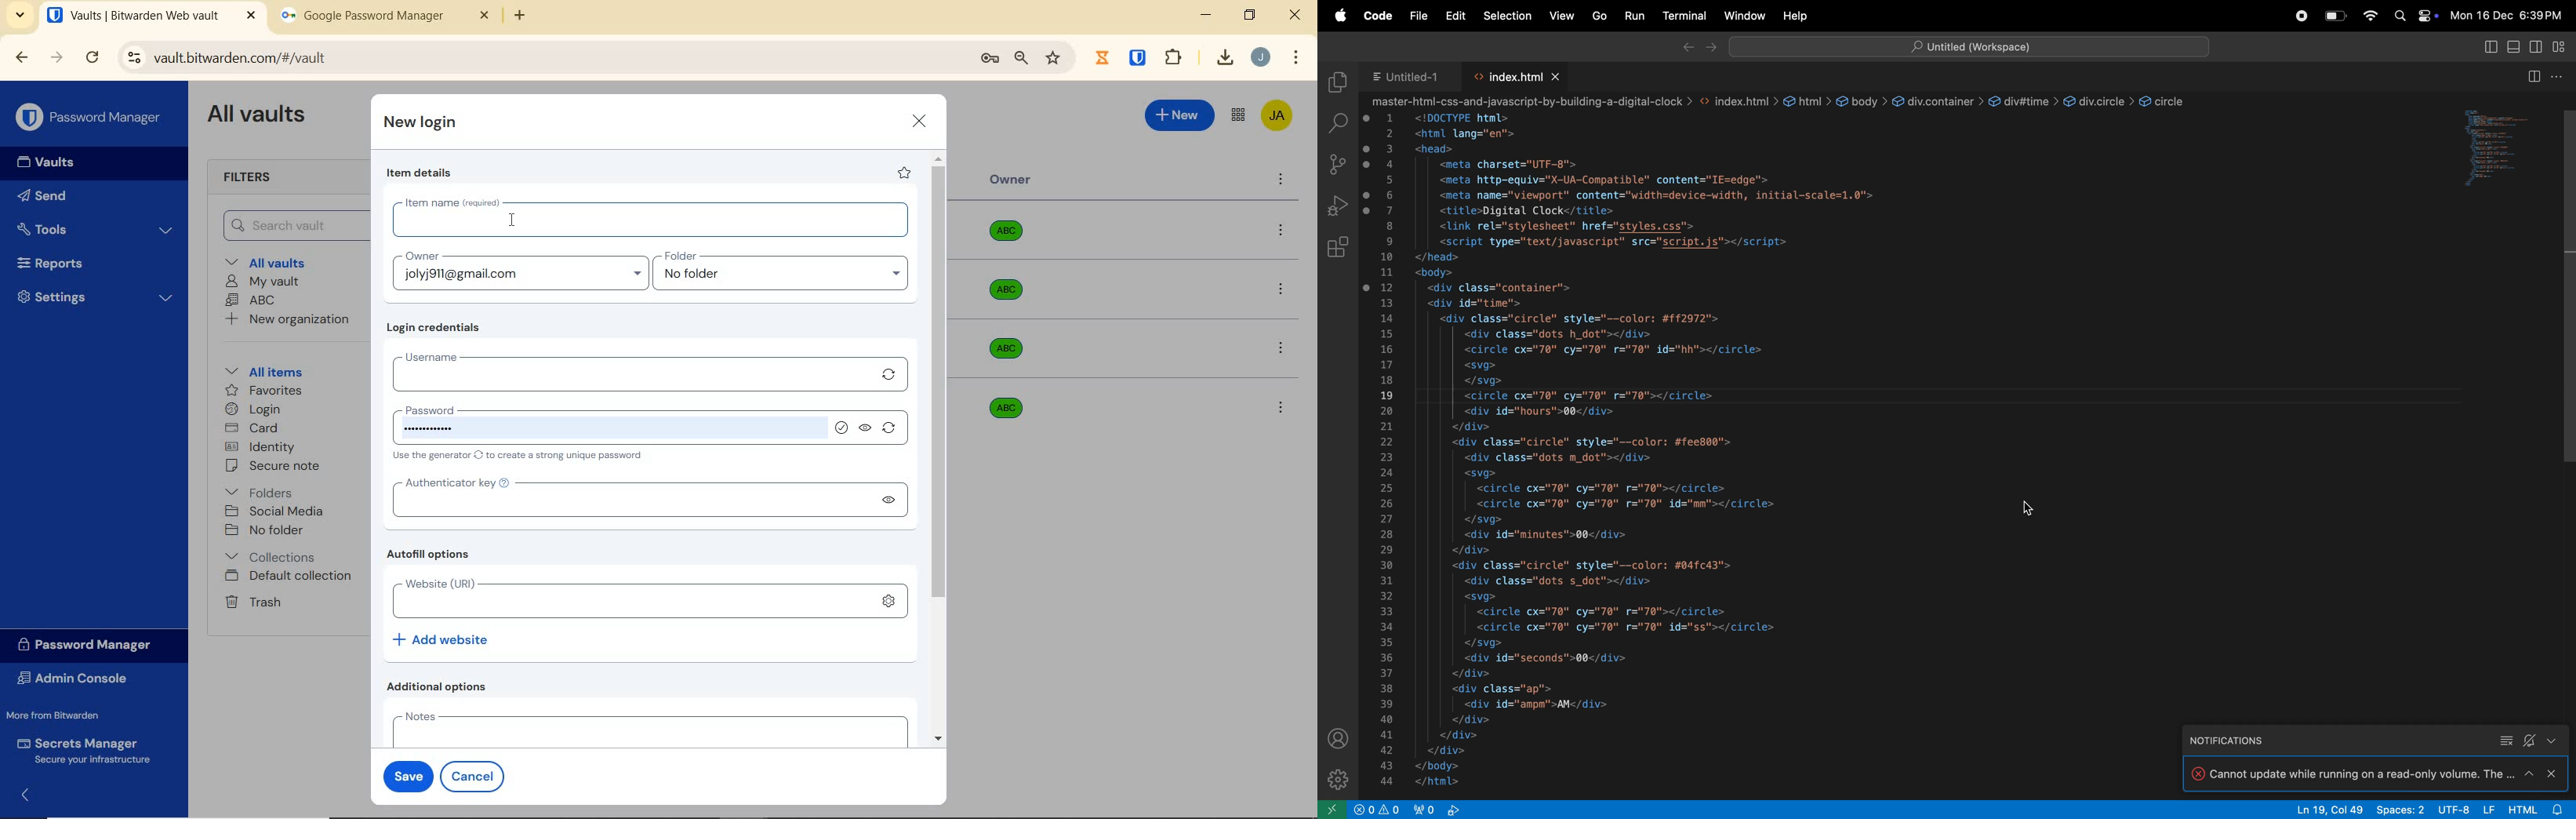 This screenshot has width=2576, height=840. Describe the element at coordinates (57, 57) in the screenshot. I see `forward` at that location.